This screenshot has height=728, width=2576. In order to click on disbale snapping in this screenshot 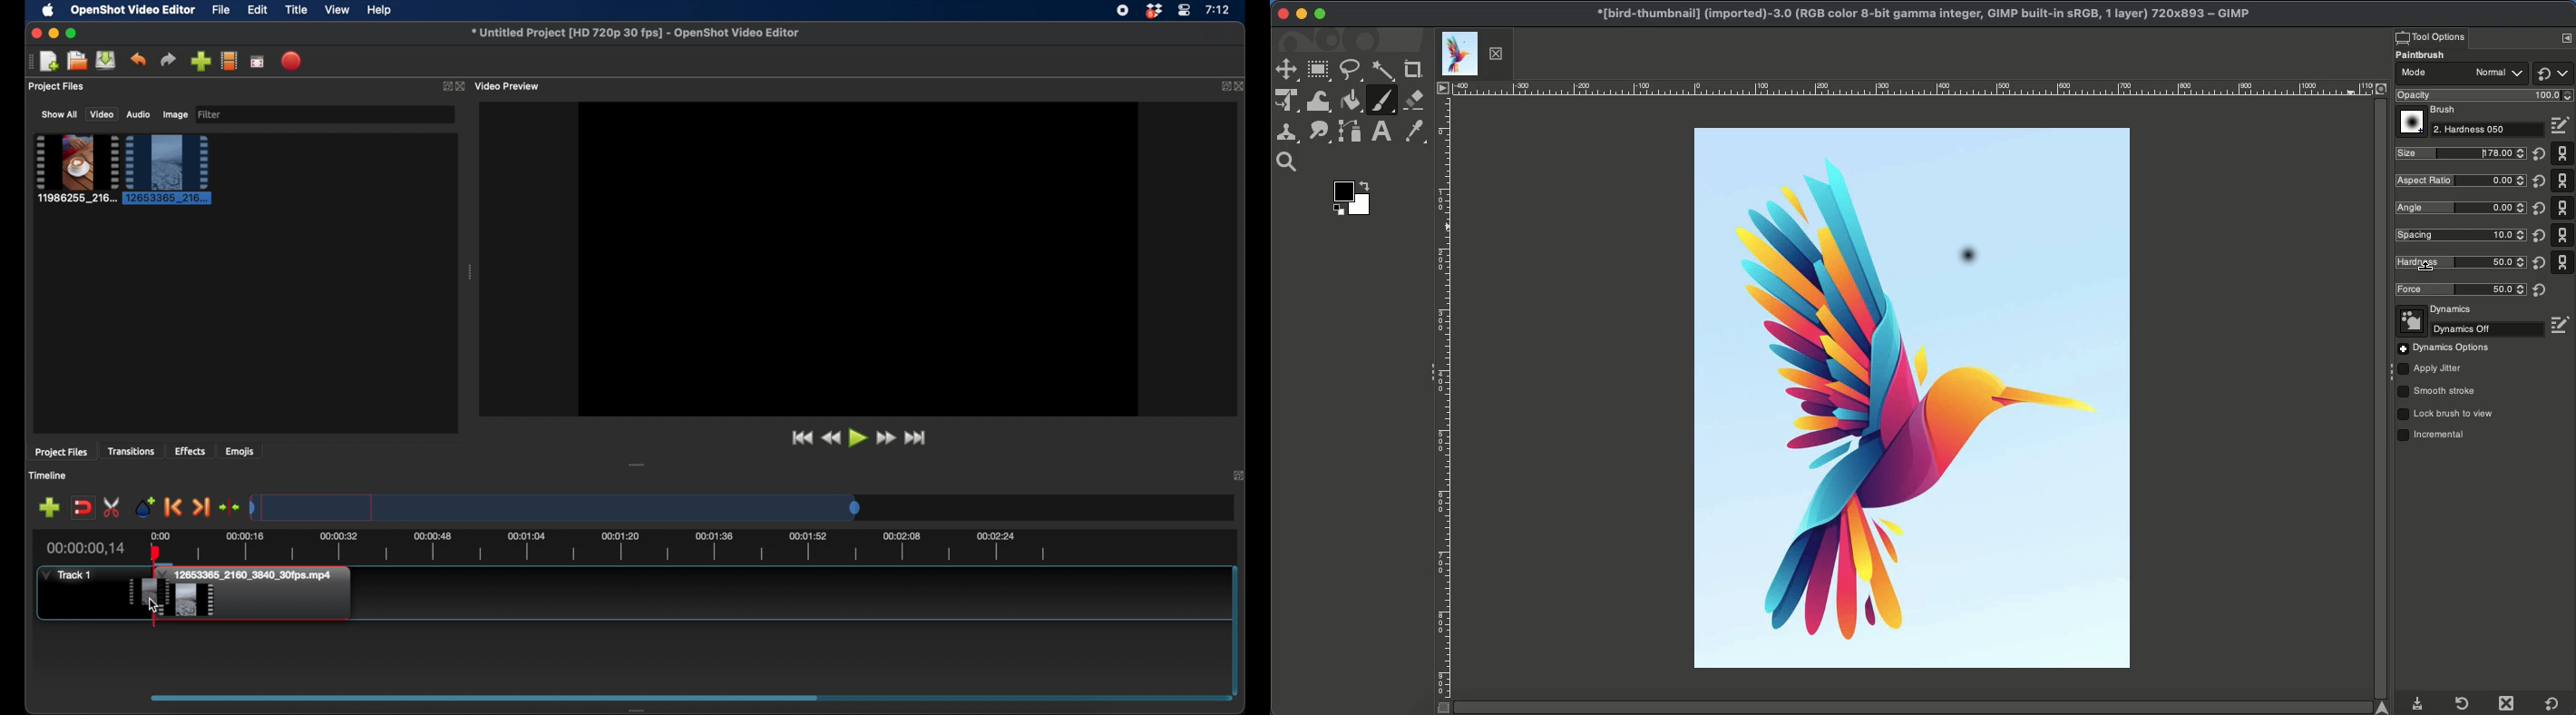, I will do `click(84, 506)`.